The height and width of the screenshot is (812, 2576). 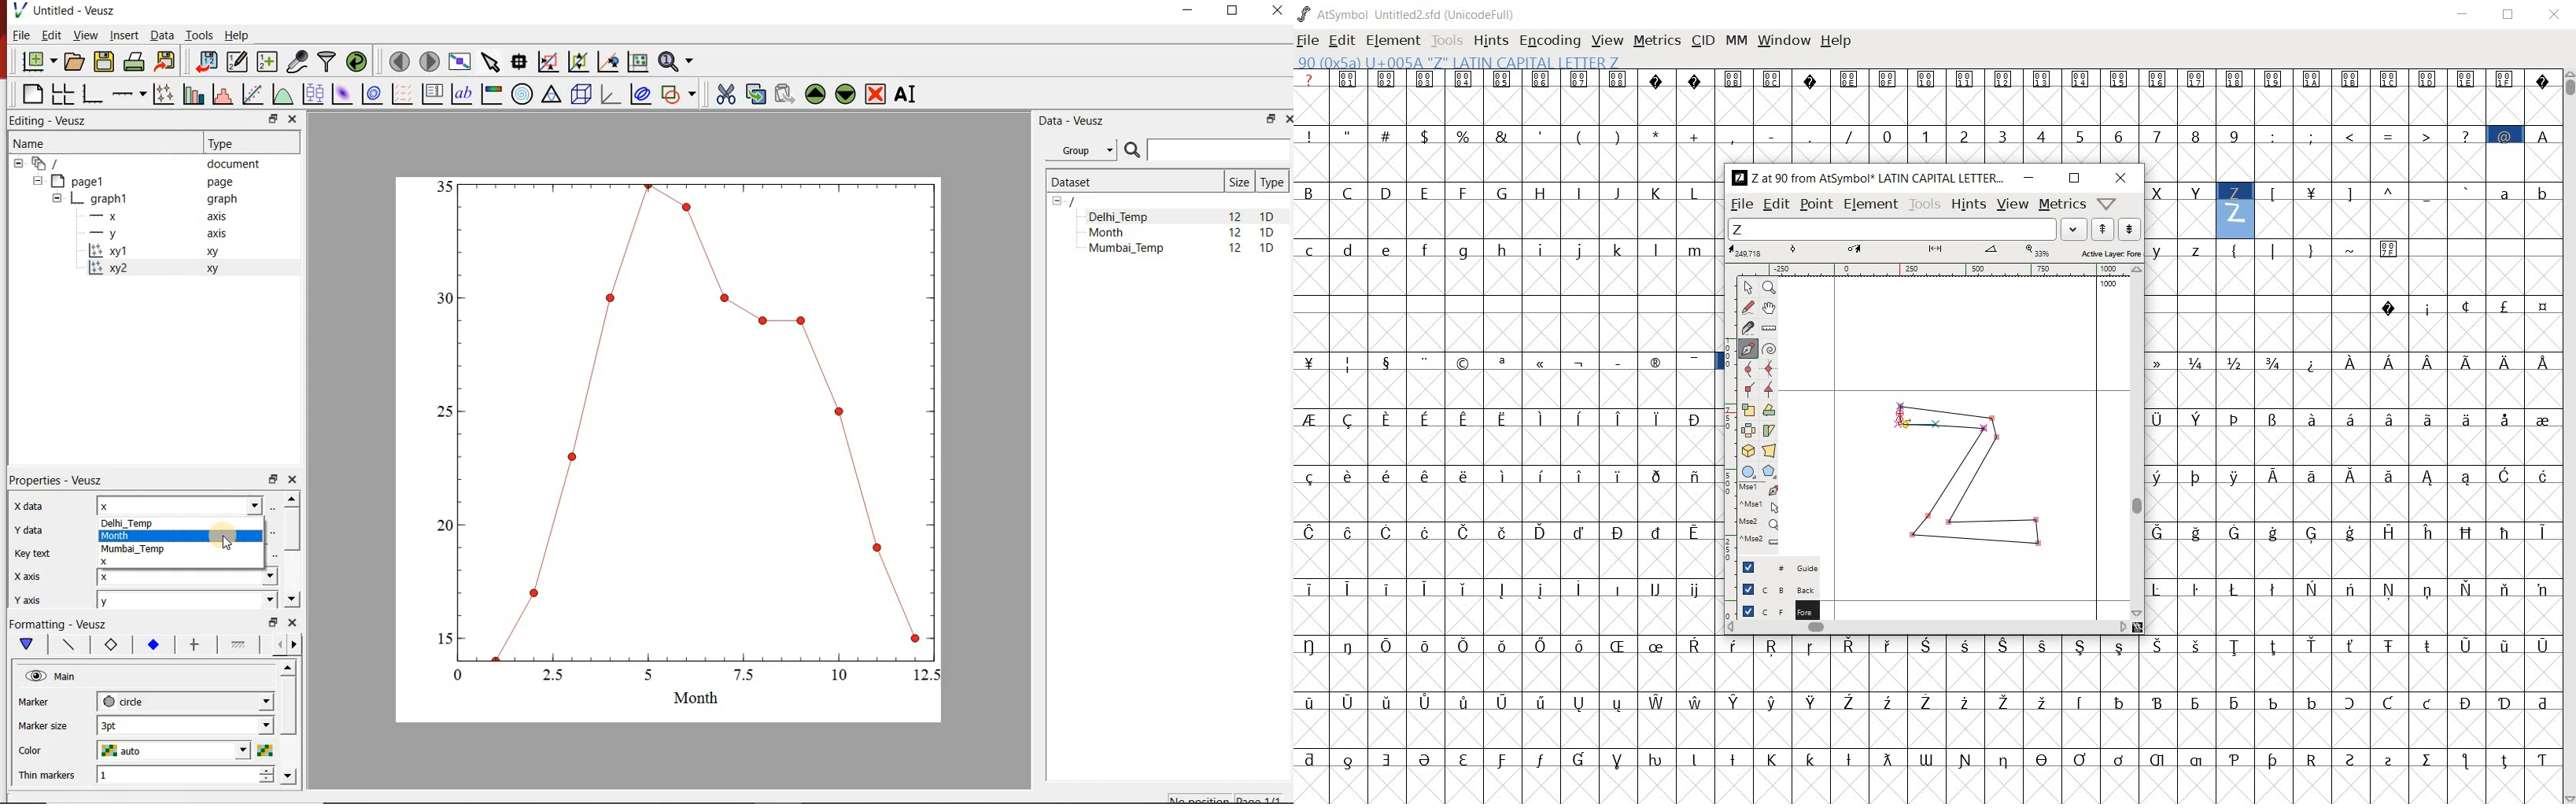 What do you see at coordinates (313, 94) in the screenshot?
I see `plot box plots` at bounding box center [313, 94].